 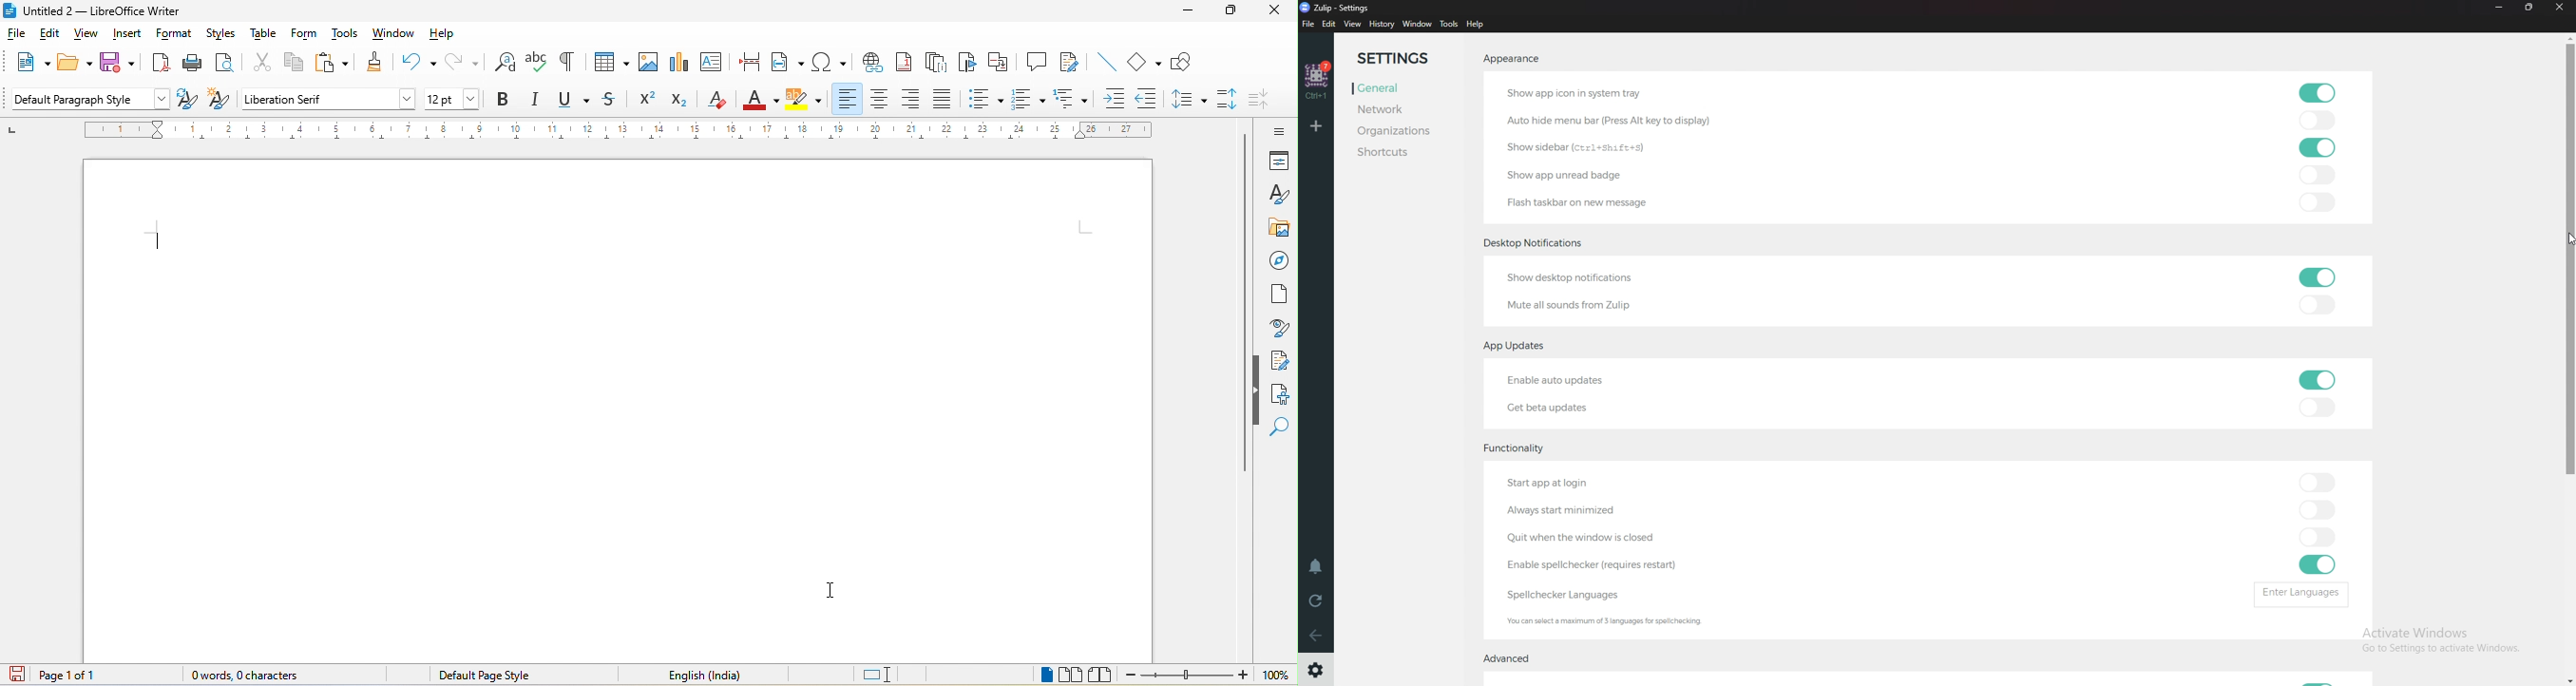 I want to click on strikethrough, so click(x=613, y=104).